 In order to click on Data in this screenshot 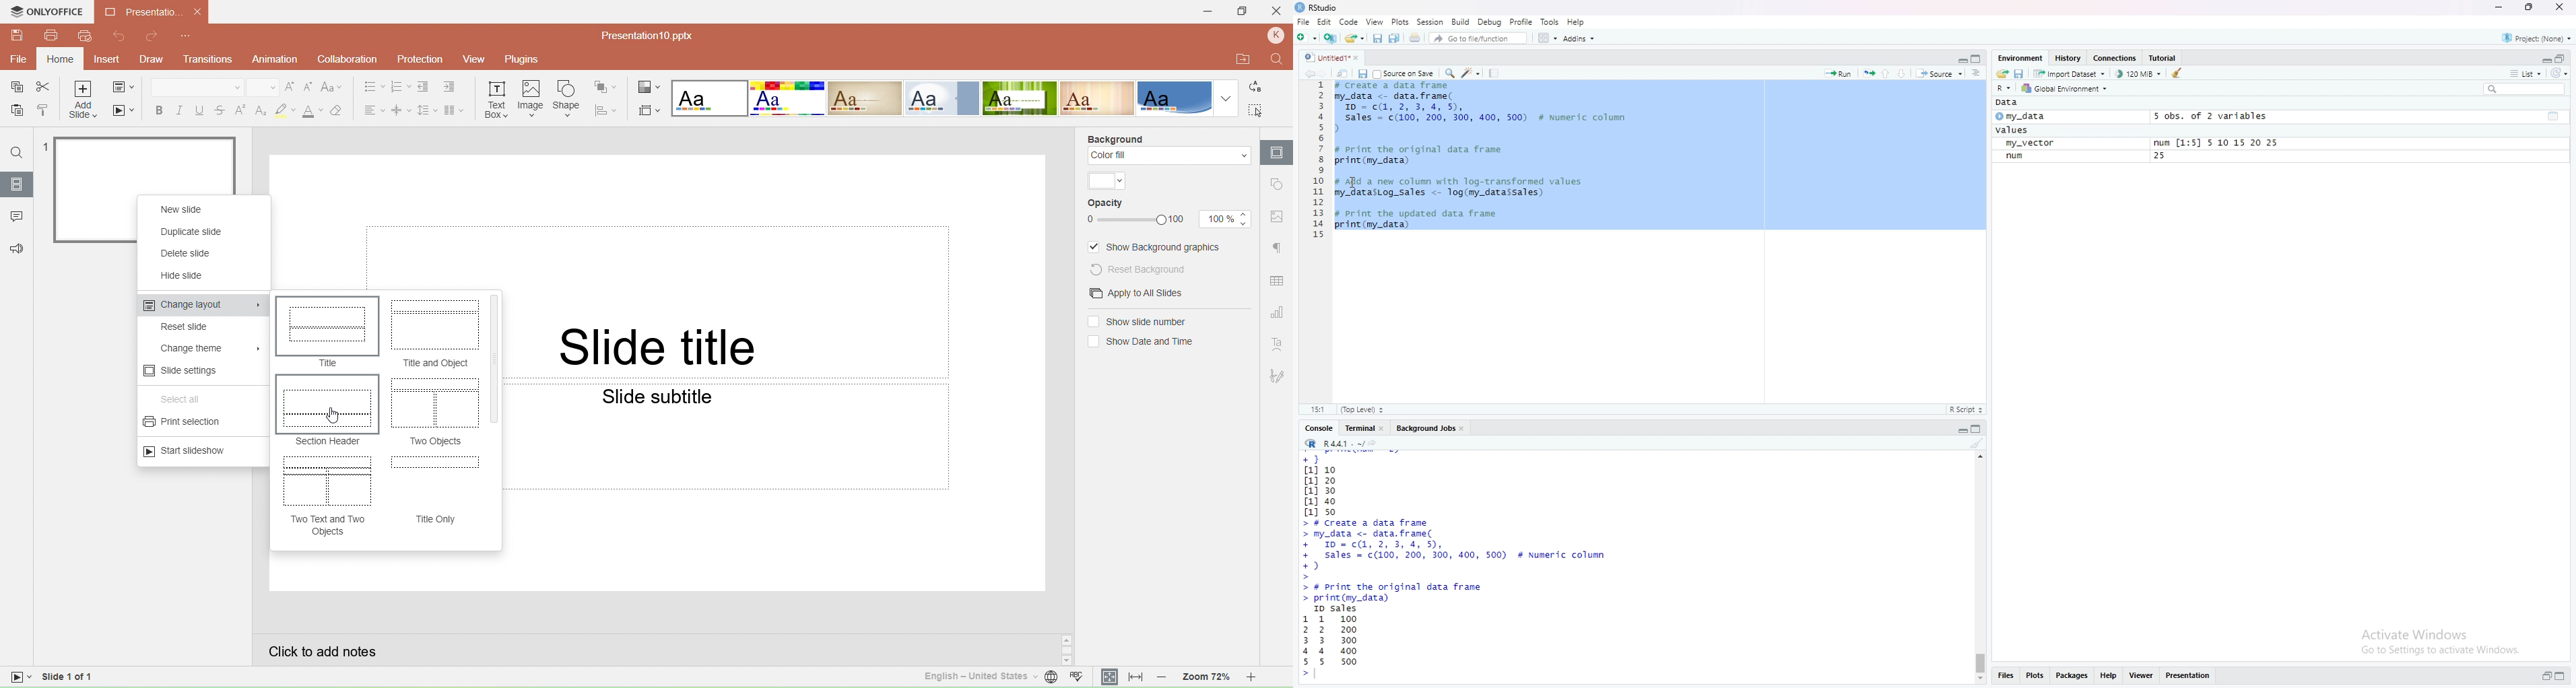, I will do `click(2008, 104)`.